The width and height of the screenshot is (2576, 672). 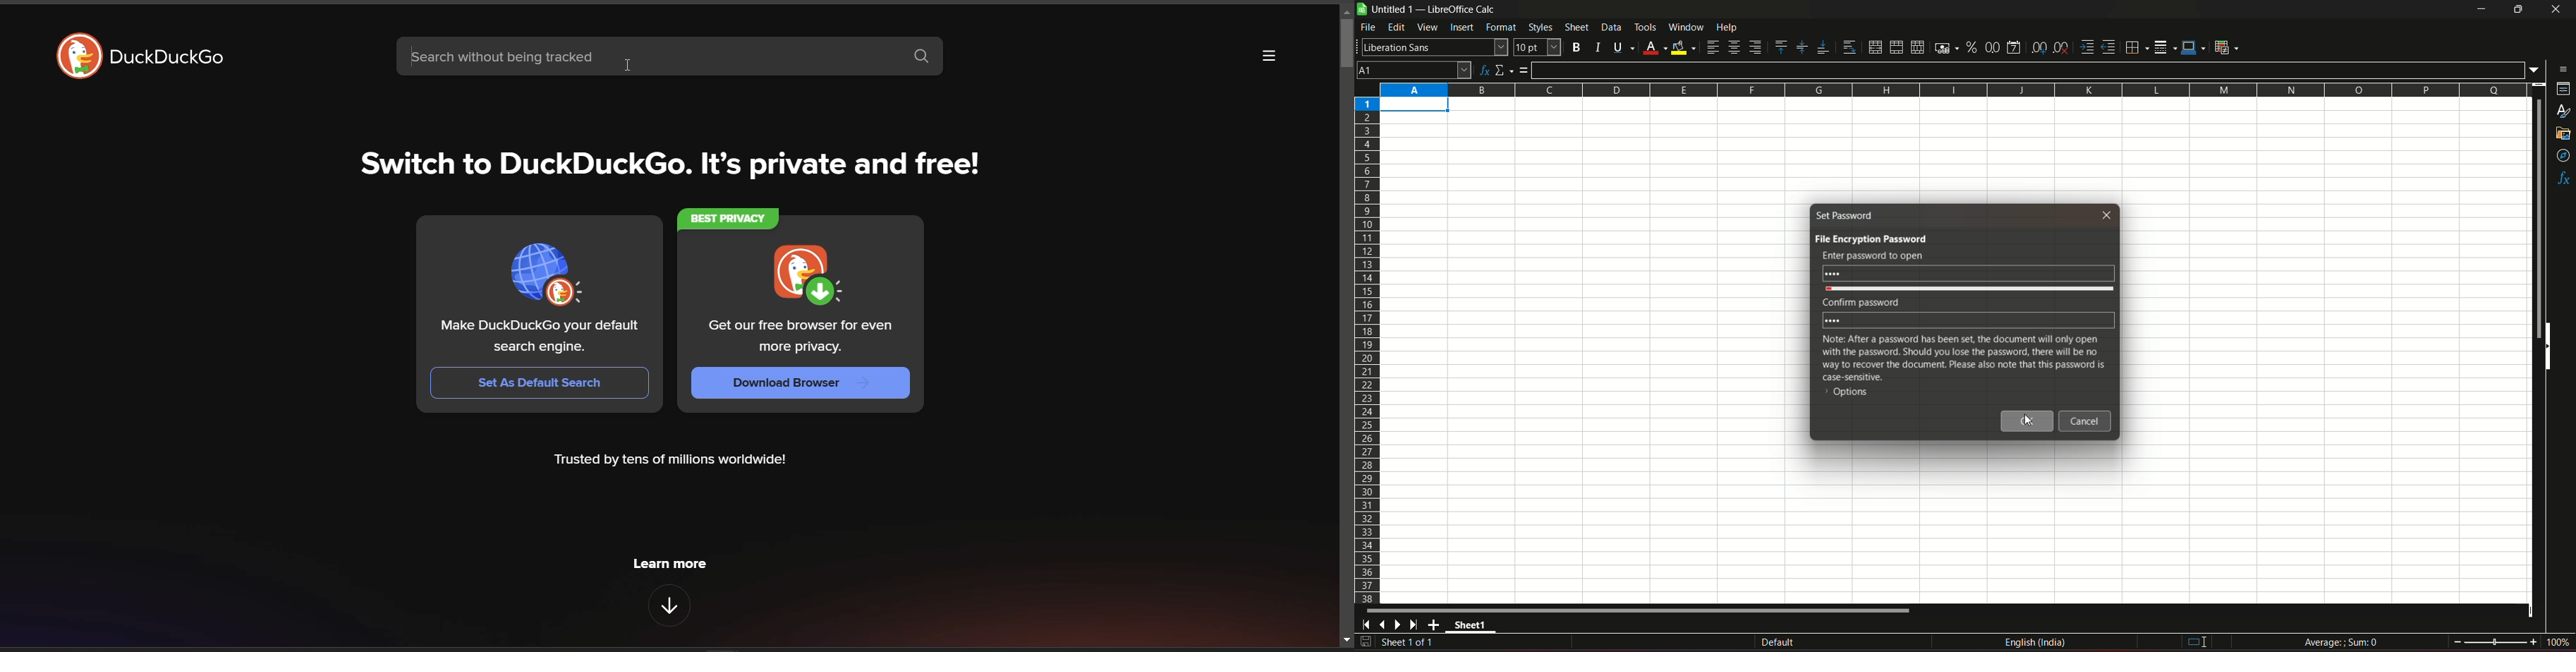 What do you see at coordinates (2457, 641) in the screenshot?
I see `zoom out` at bounding box center [2457, 641].